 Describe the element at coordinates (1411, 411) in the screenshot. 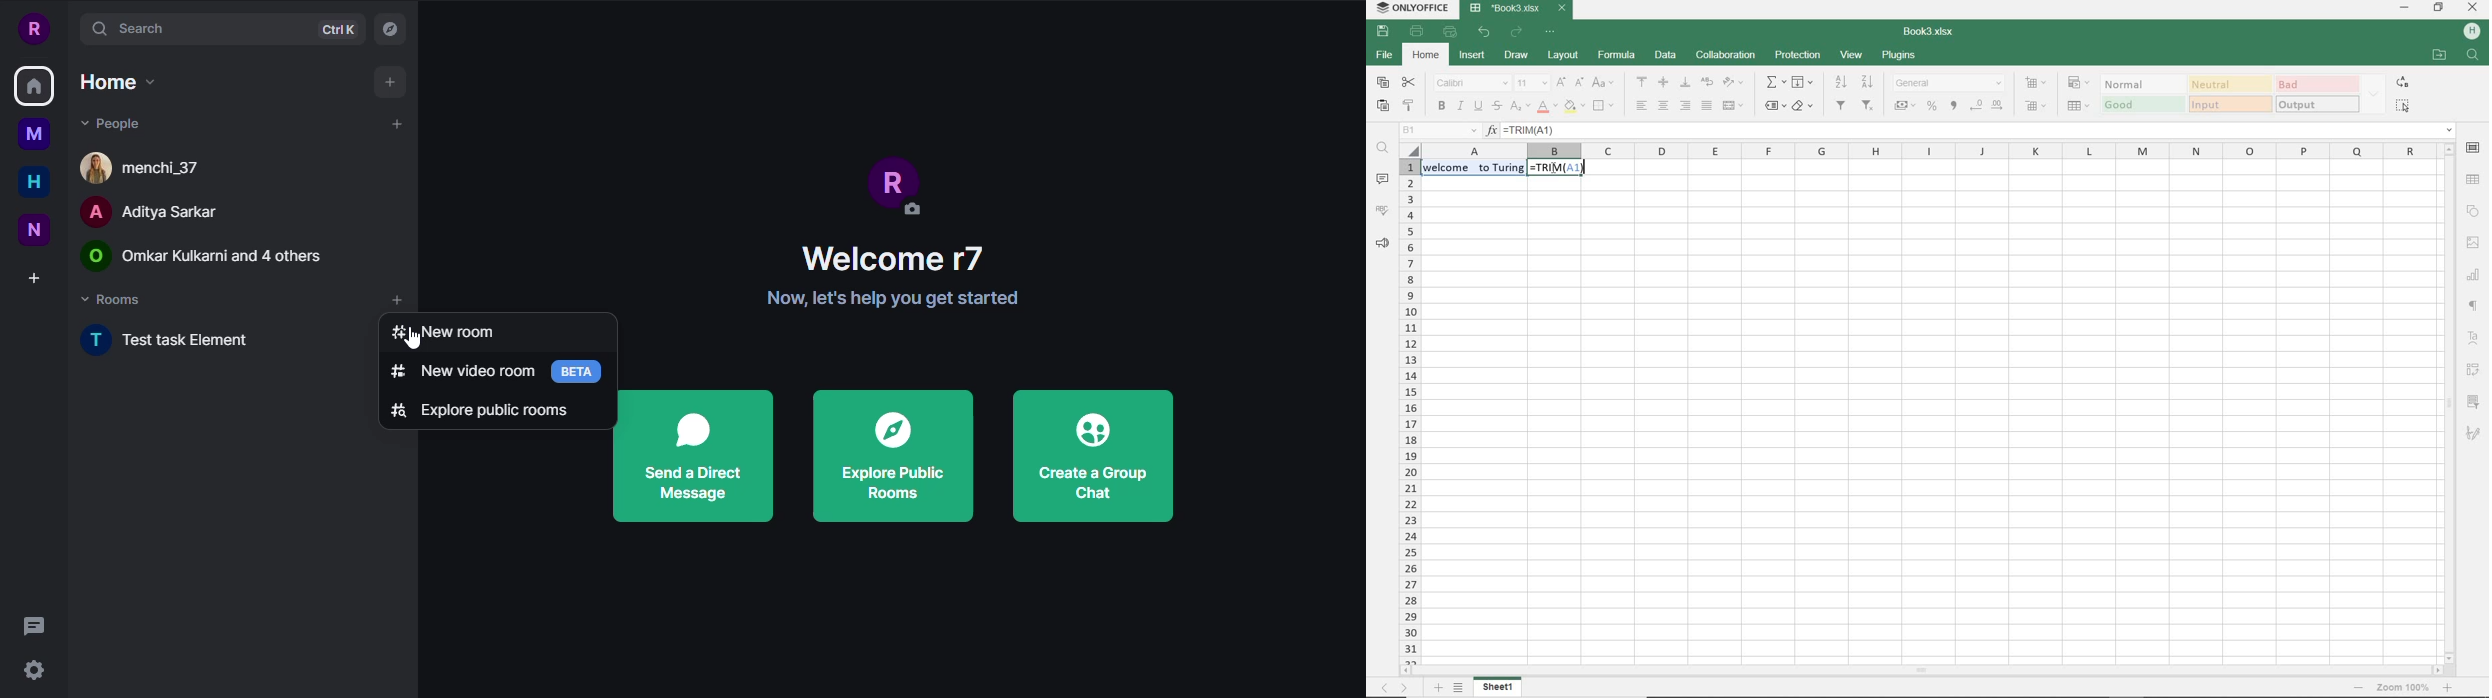

I see `rows` at that location.